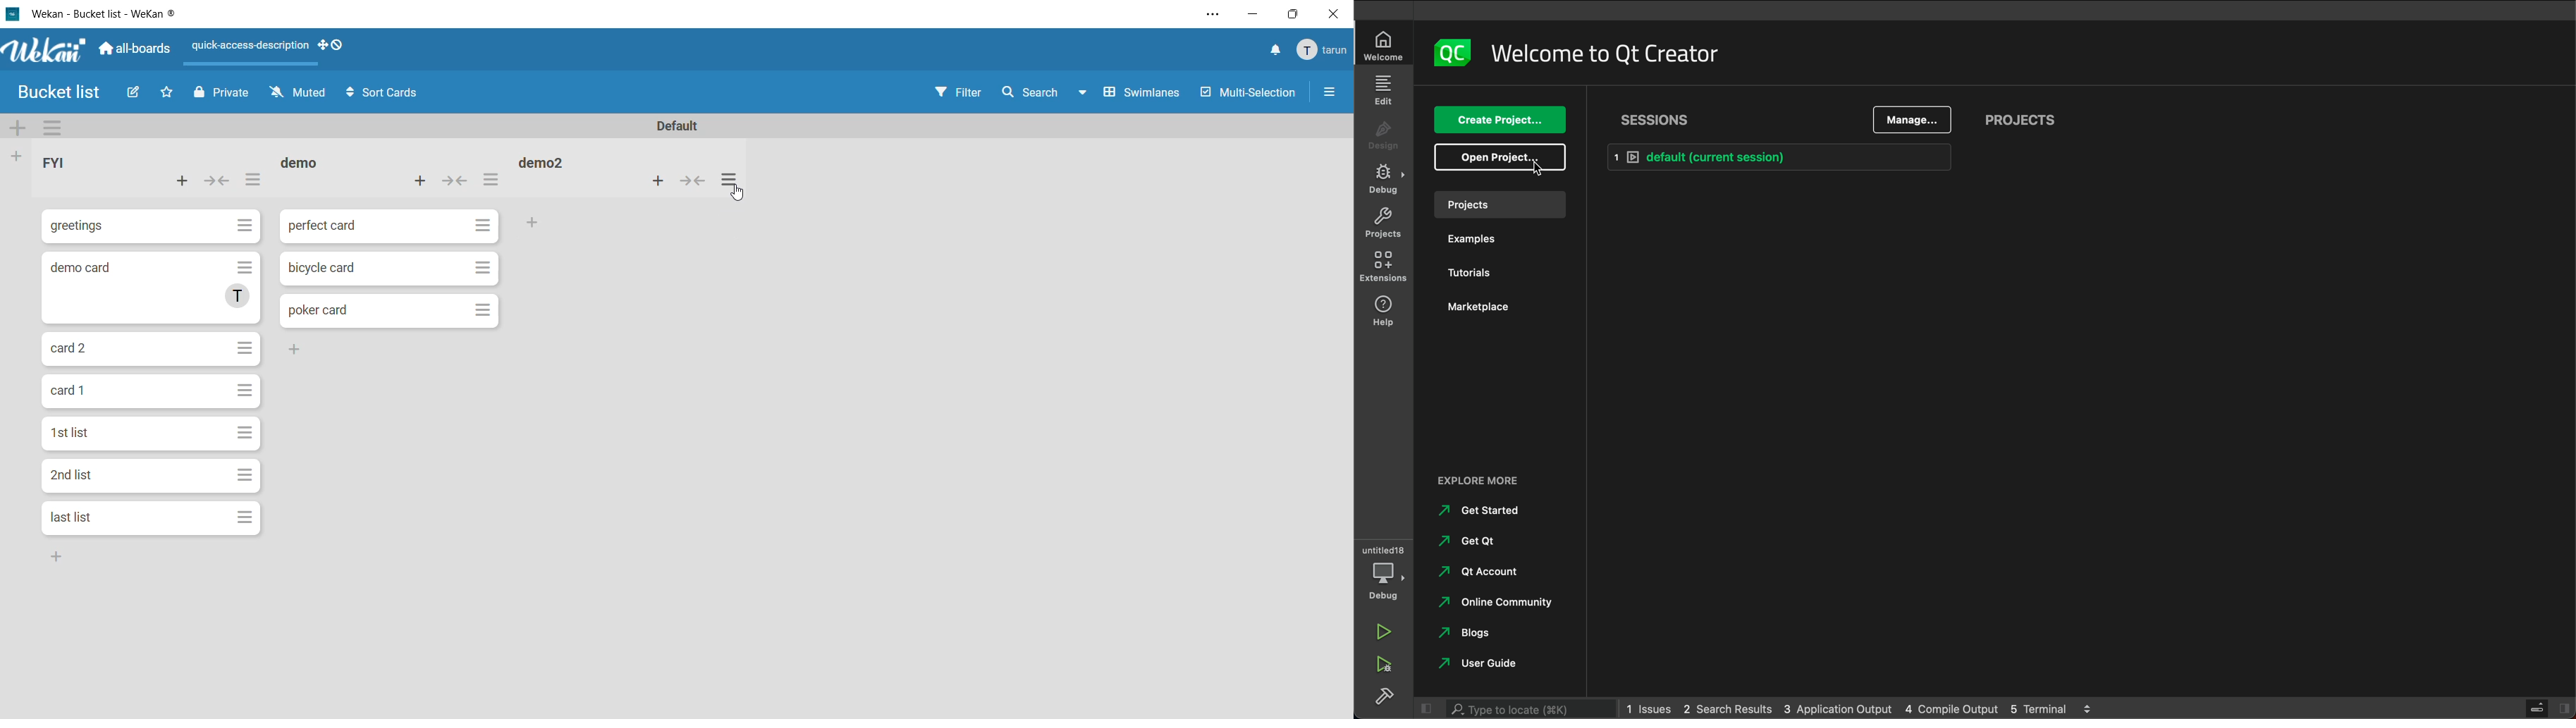 The width and height of the screenshot is (2576, 728). Describe the element at coordinates (1475, 237) in the screenshot. I see `examples` at that location.